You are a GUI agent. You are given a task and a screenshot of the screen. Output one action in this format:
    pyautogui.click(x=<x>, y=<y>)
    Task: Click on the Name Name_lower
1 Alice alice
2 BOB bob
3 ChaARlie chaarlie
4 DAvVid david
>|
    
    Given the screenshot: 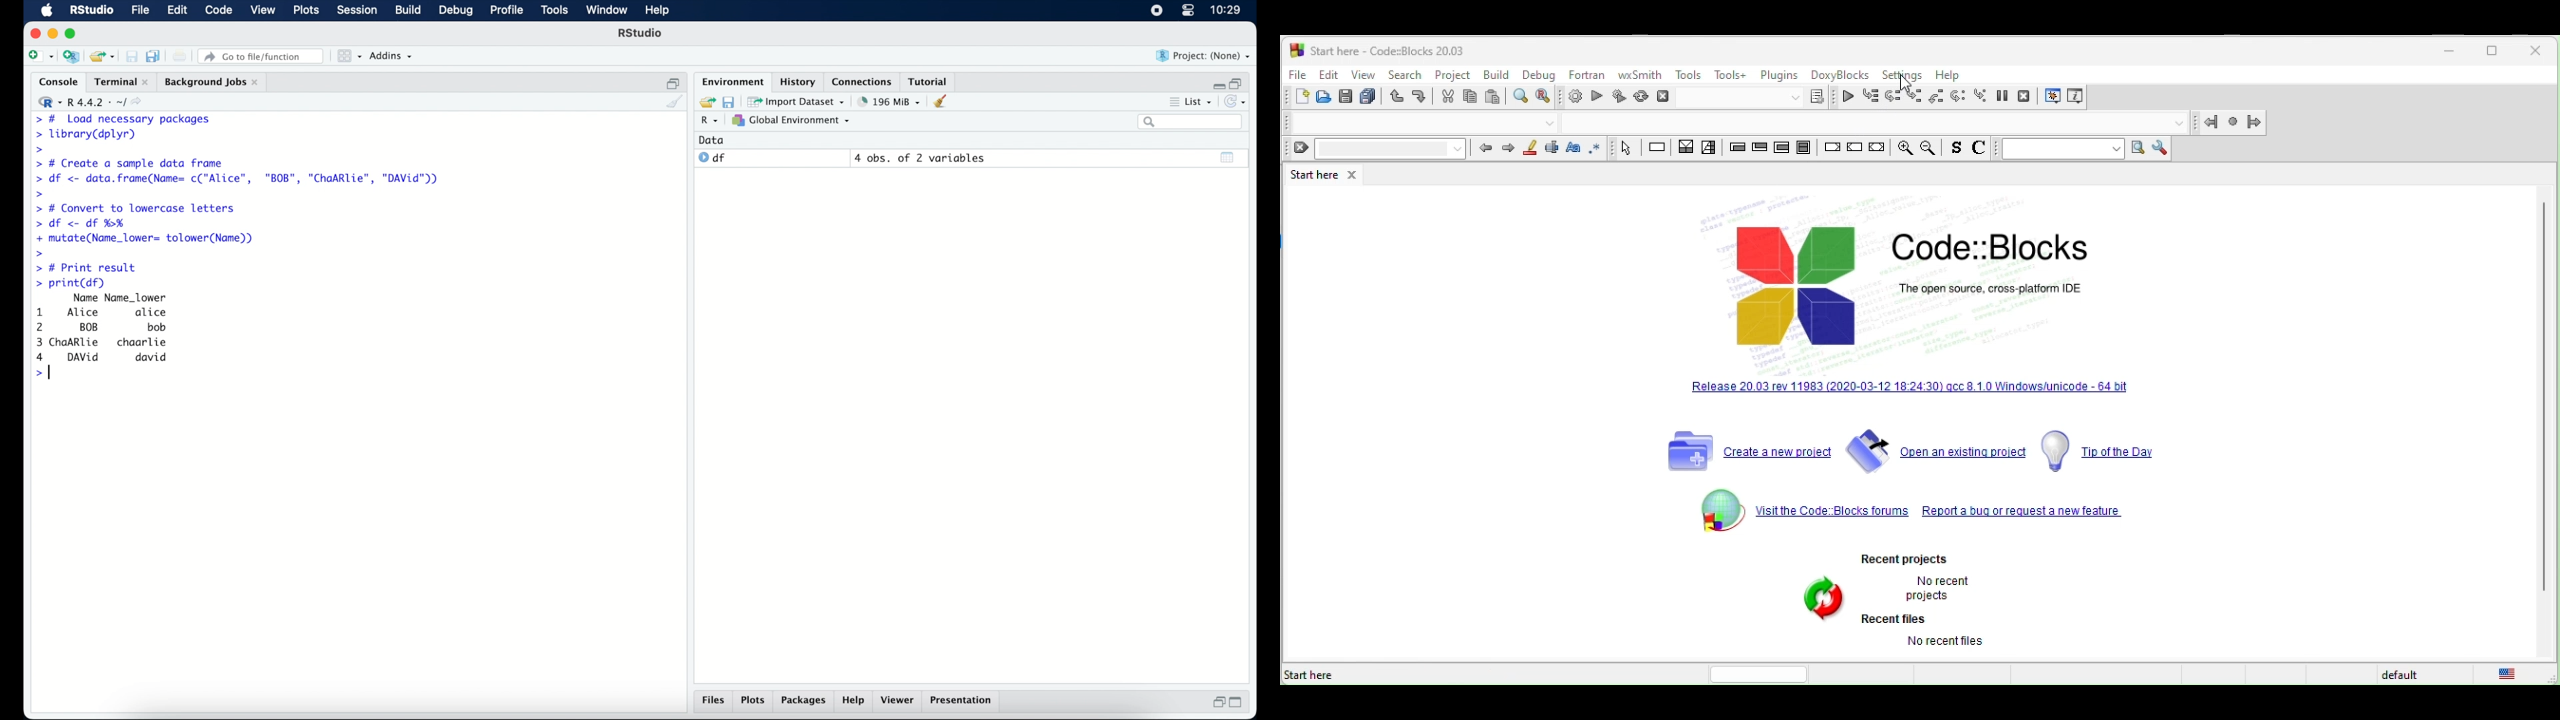 What is the action you would take?
    pyautogui.click(x=105, y=339)
    